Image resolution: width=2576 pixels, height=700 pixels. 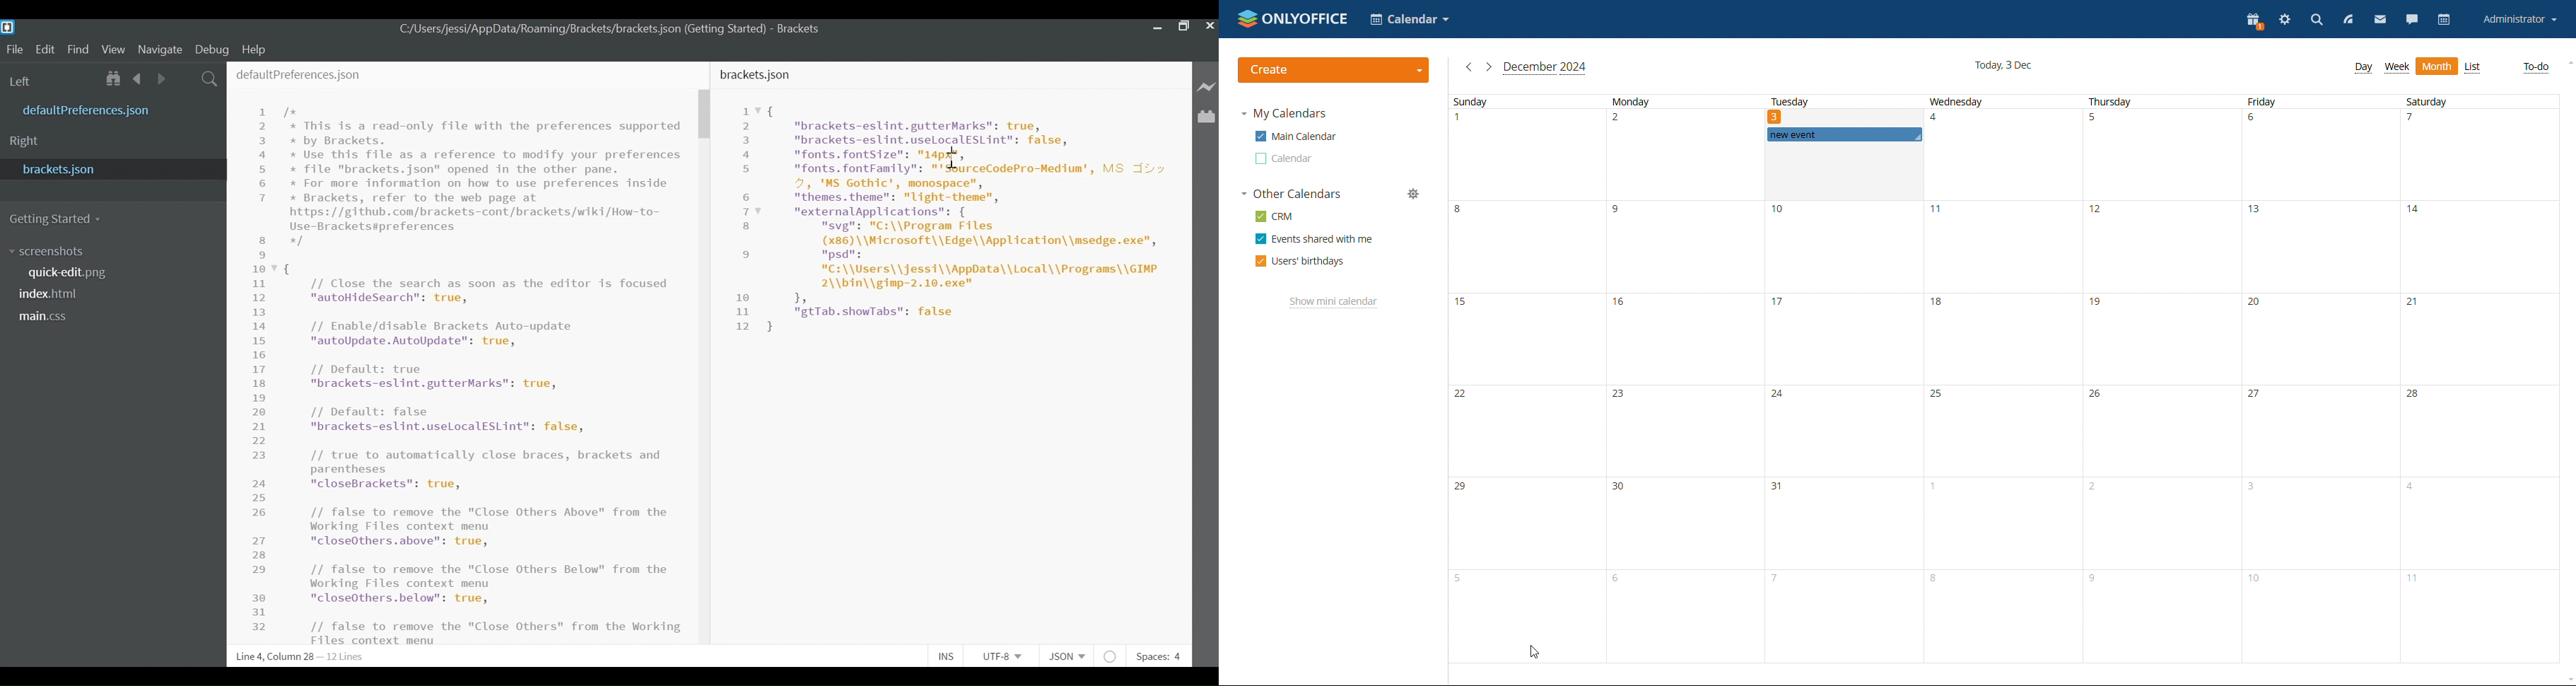 What do you see at coordinates (1071, 656) in the screenshot?
I see `JSON` at bounding box center [1071, 656].